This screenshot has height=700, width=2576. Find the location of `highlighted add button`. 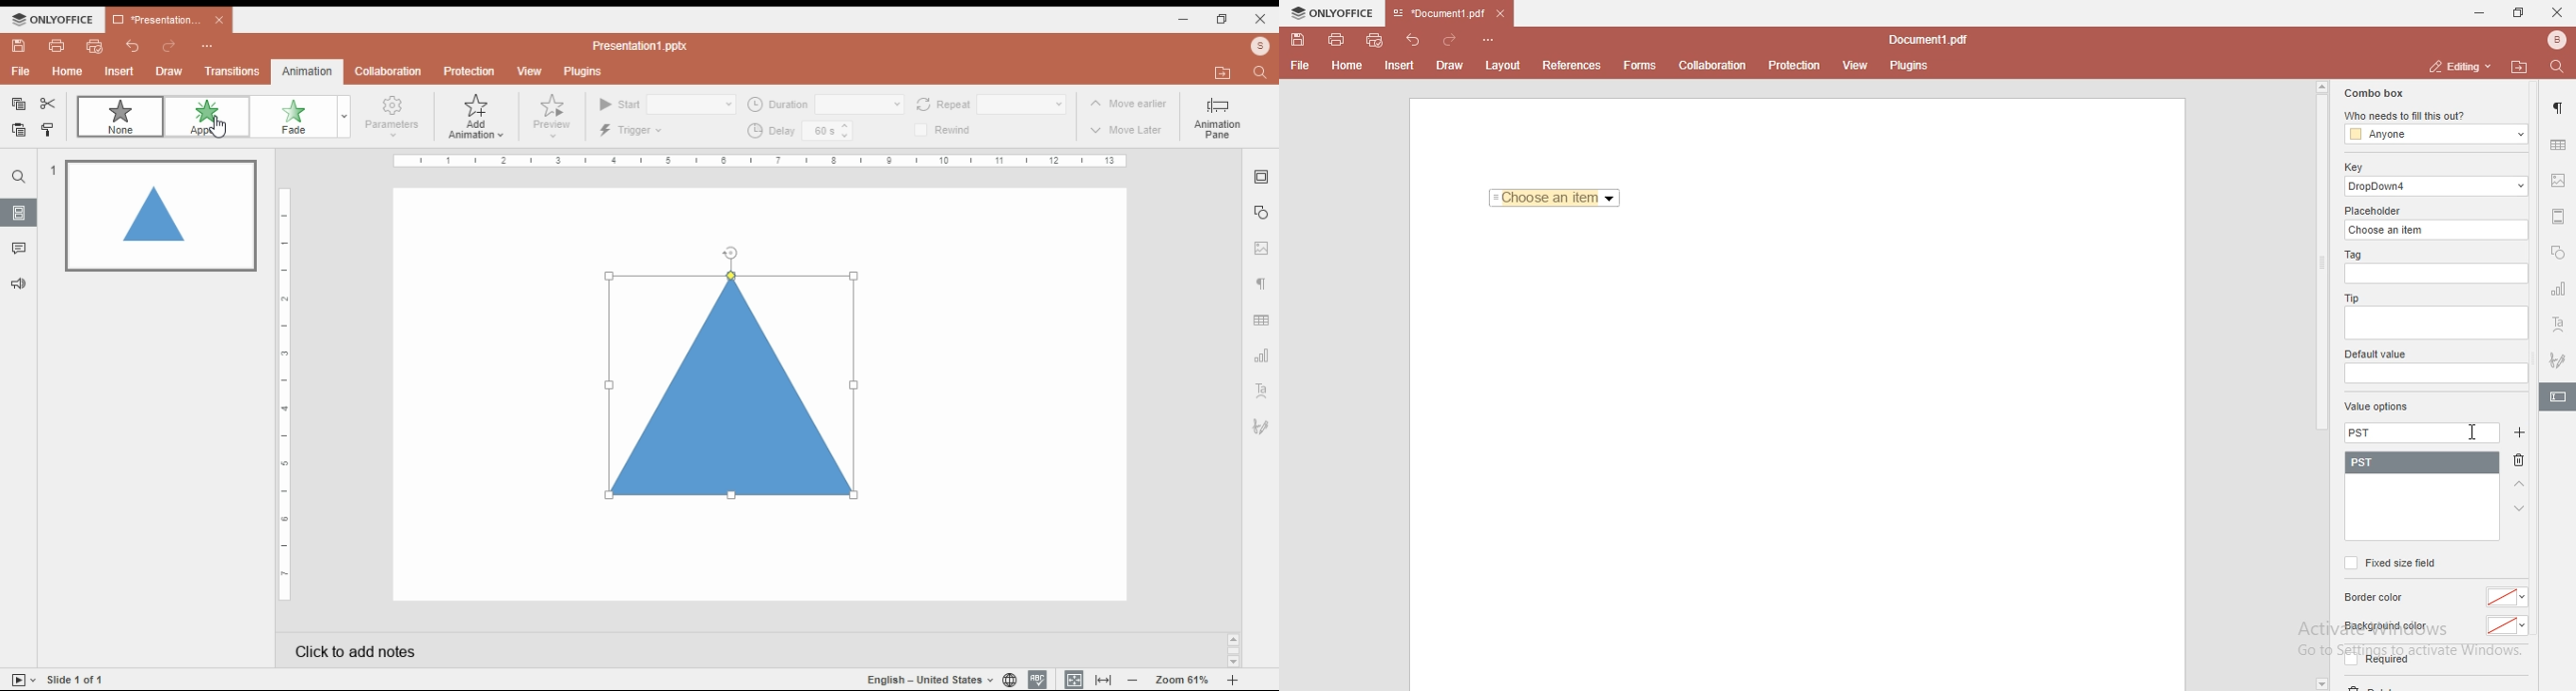

highlighted add button is located at coordinates (2519, 433).